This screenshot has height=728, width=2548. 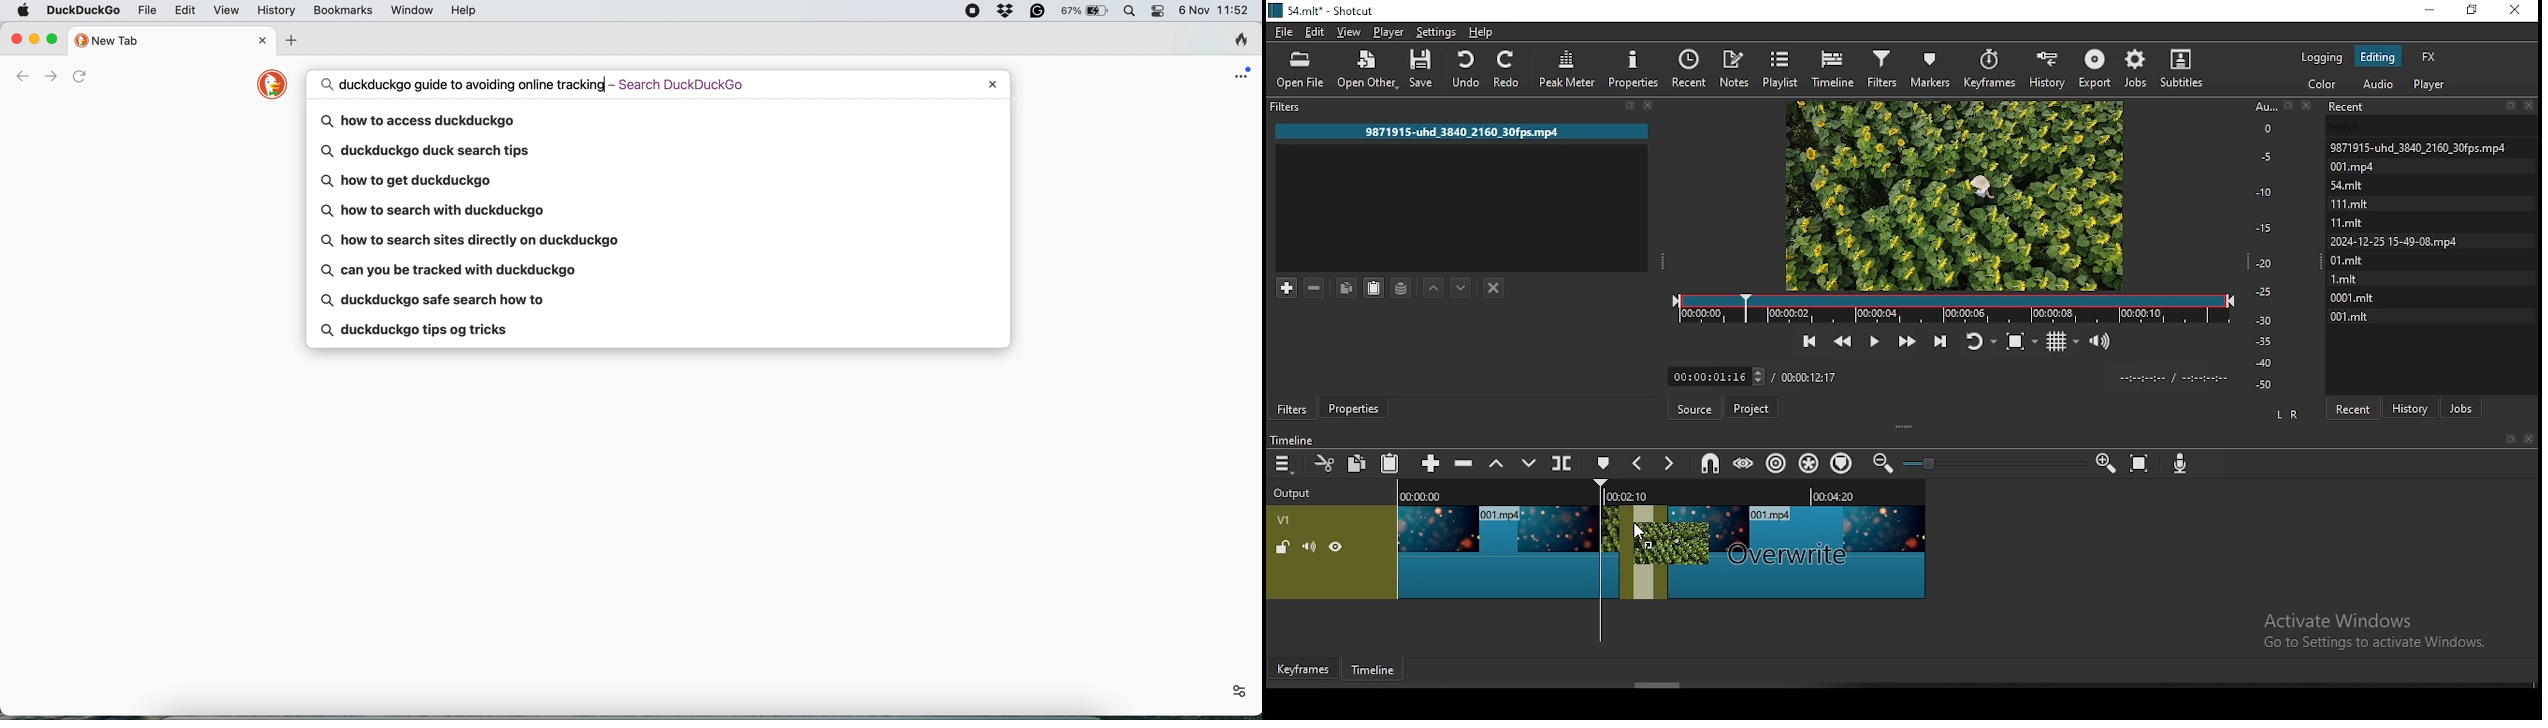 What do you see at coordinates (2321, 57) in the screenshot?
I see `logging` at bounding box center [2321, 57].